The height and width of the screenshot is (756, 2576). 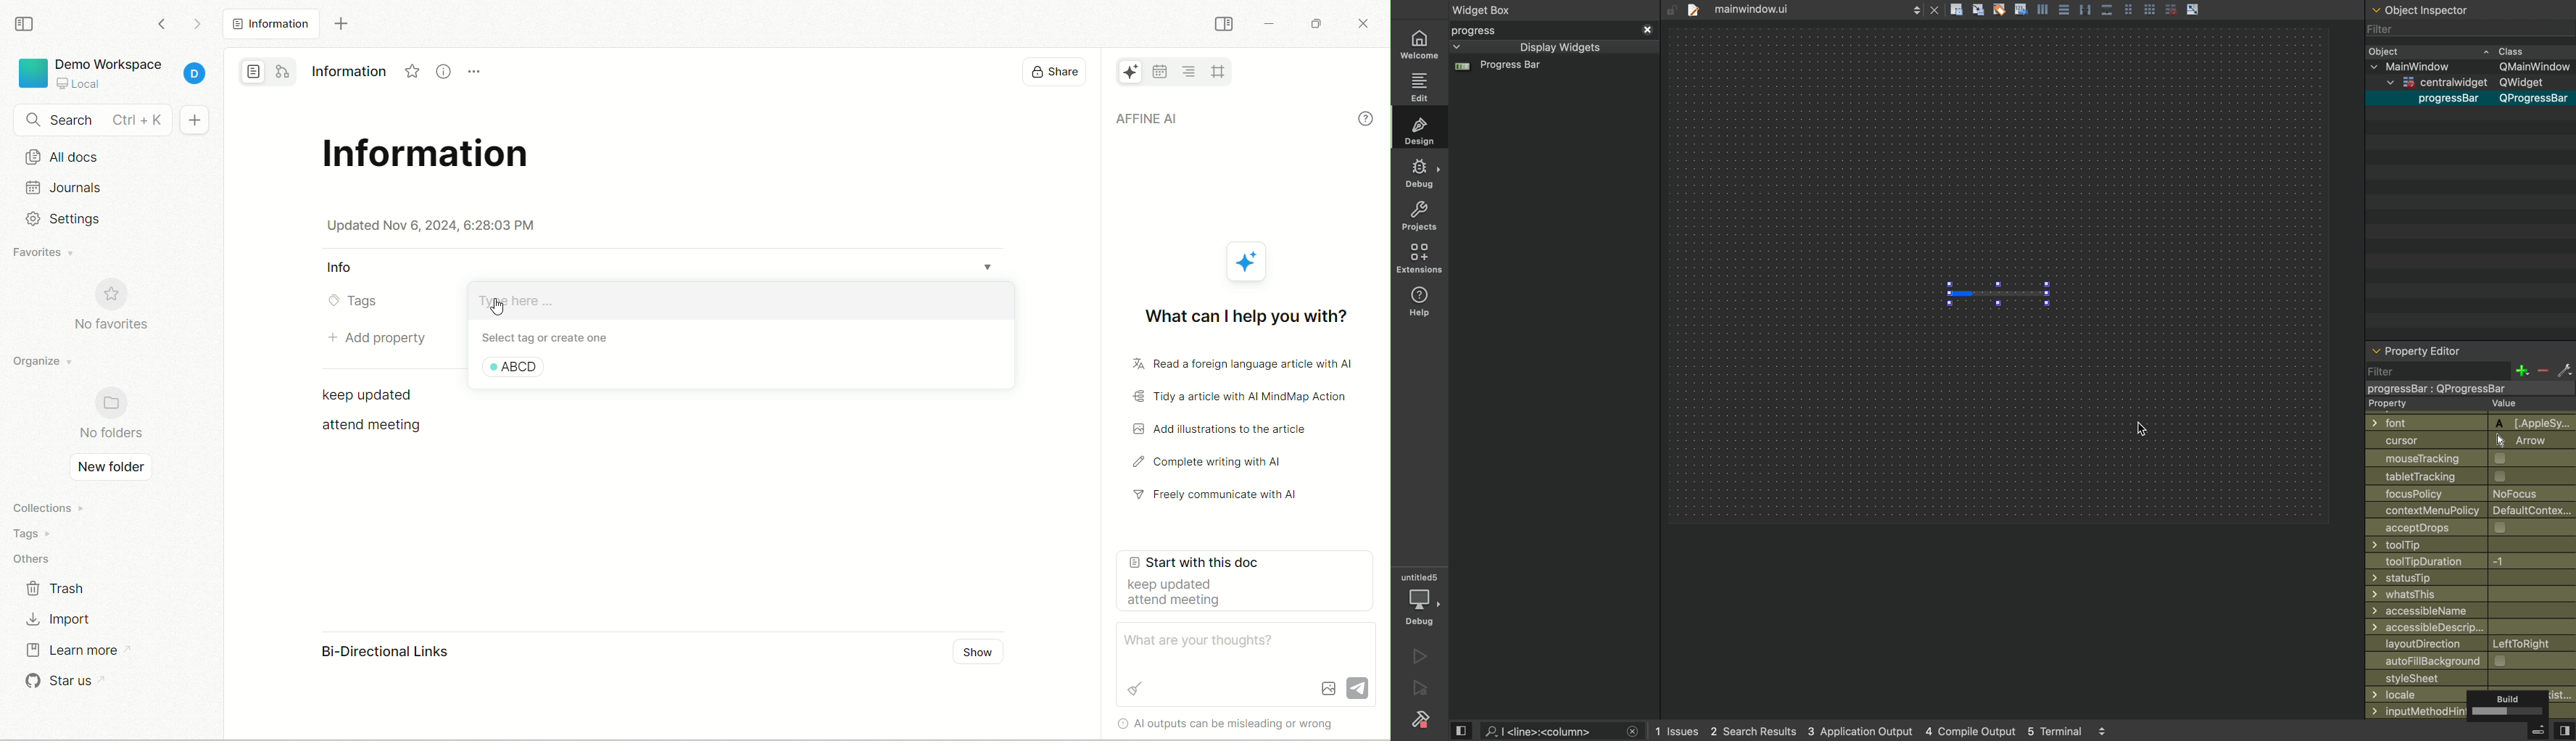 I want to click on accessible descrip, so click(x=2458, y=627).